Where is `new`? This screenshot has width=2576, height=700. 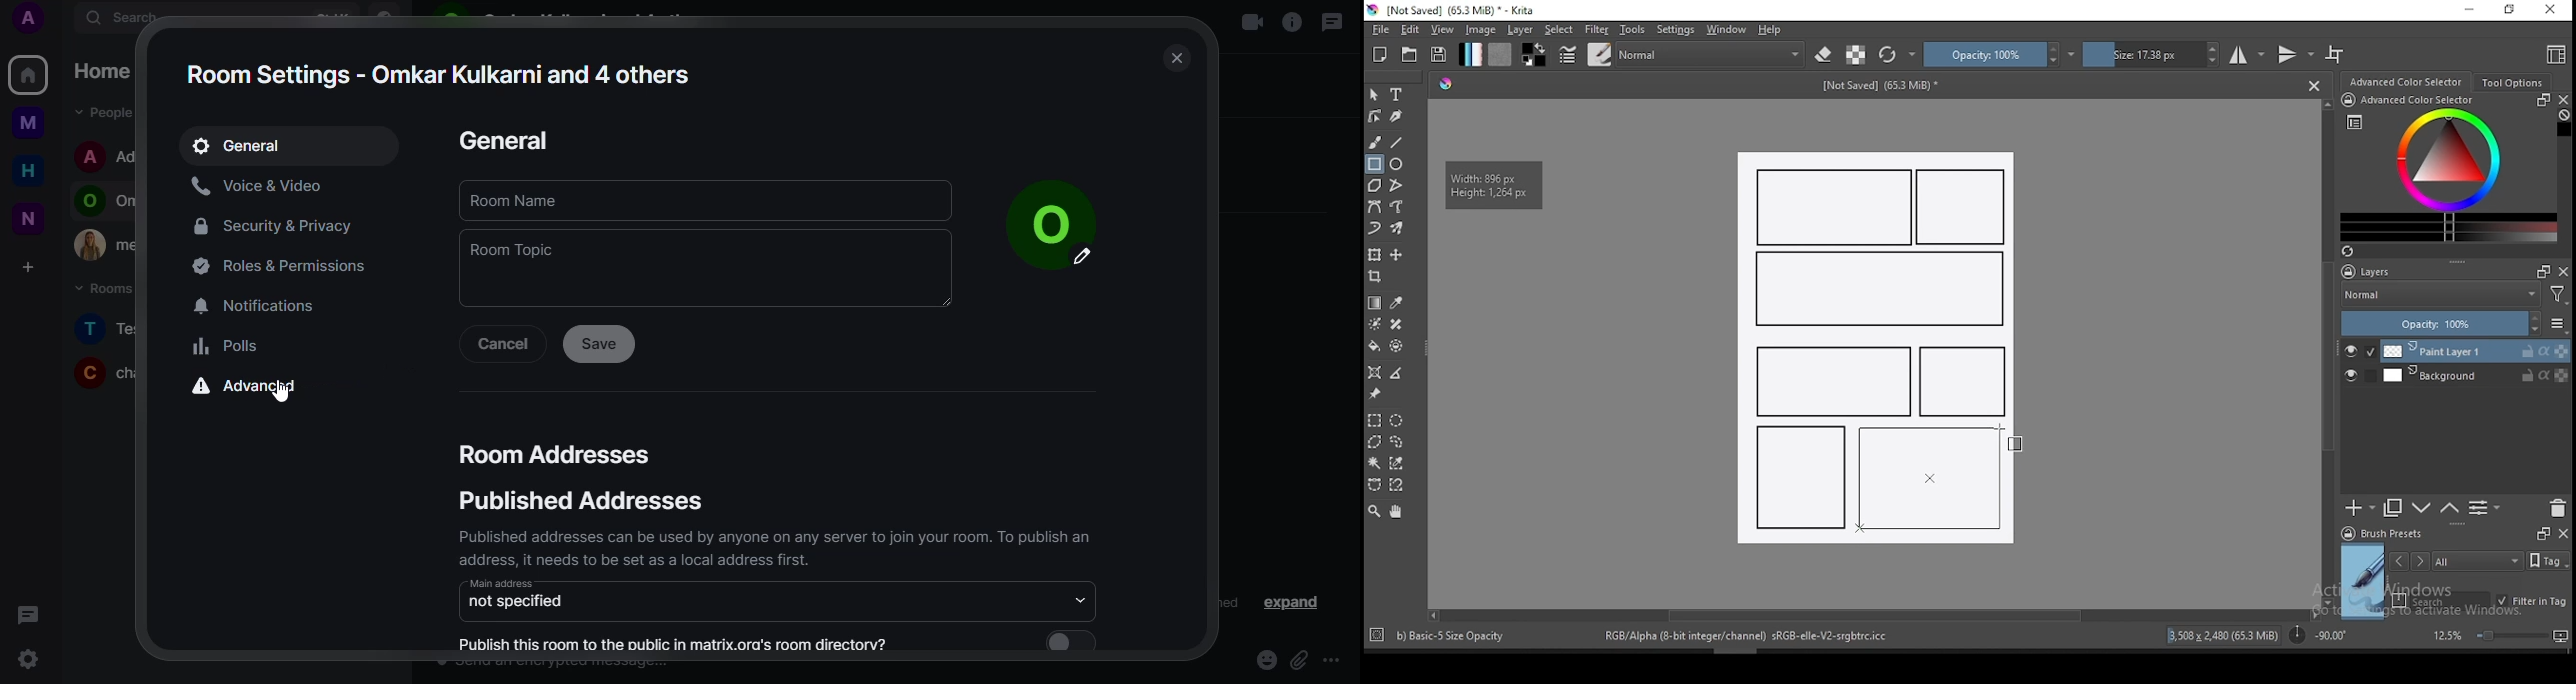 new is located at coordinates (1380, 54).